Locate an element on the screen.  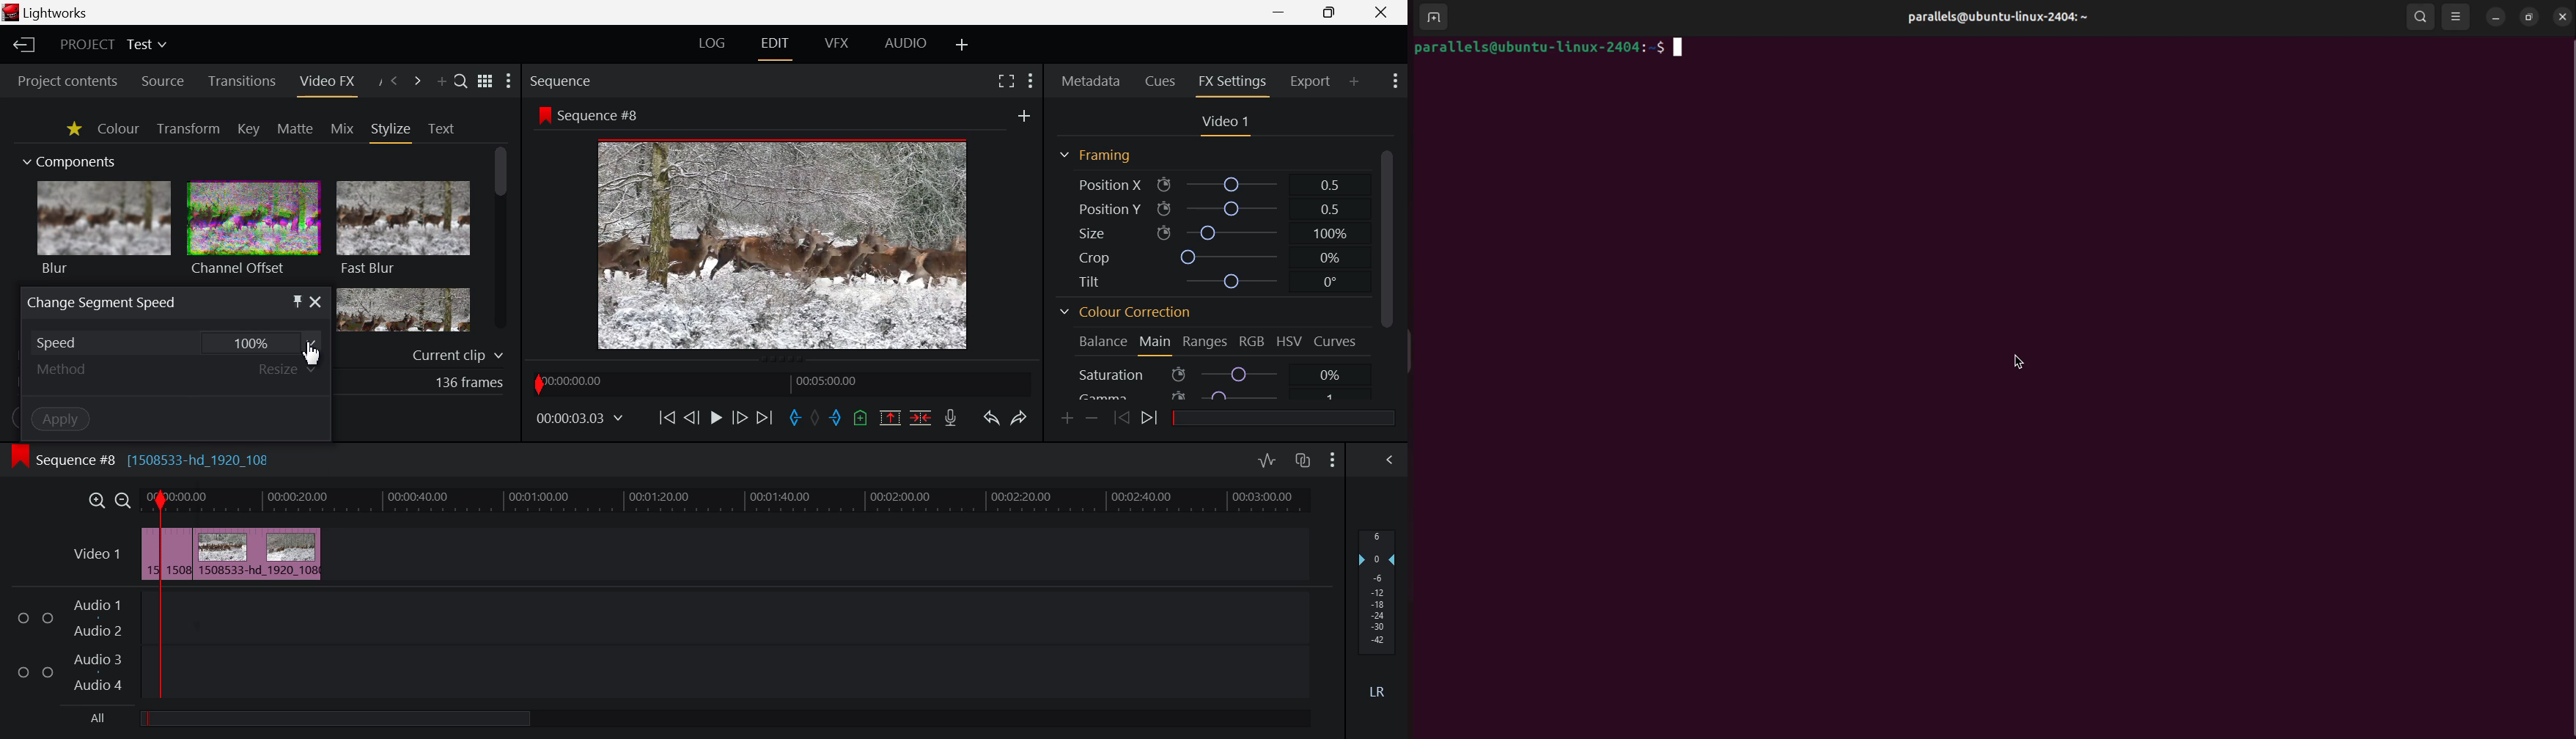
Transitions is located at coordinates (241, 82).